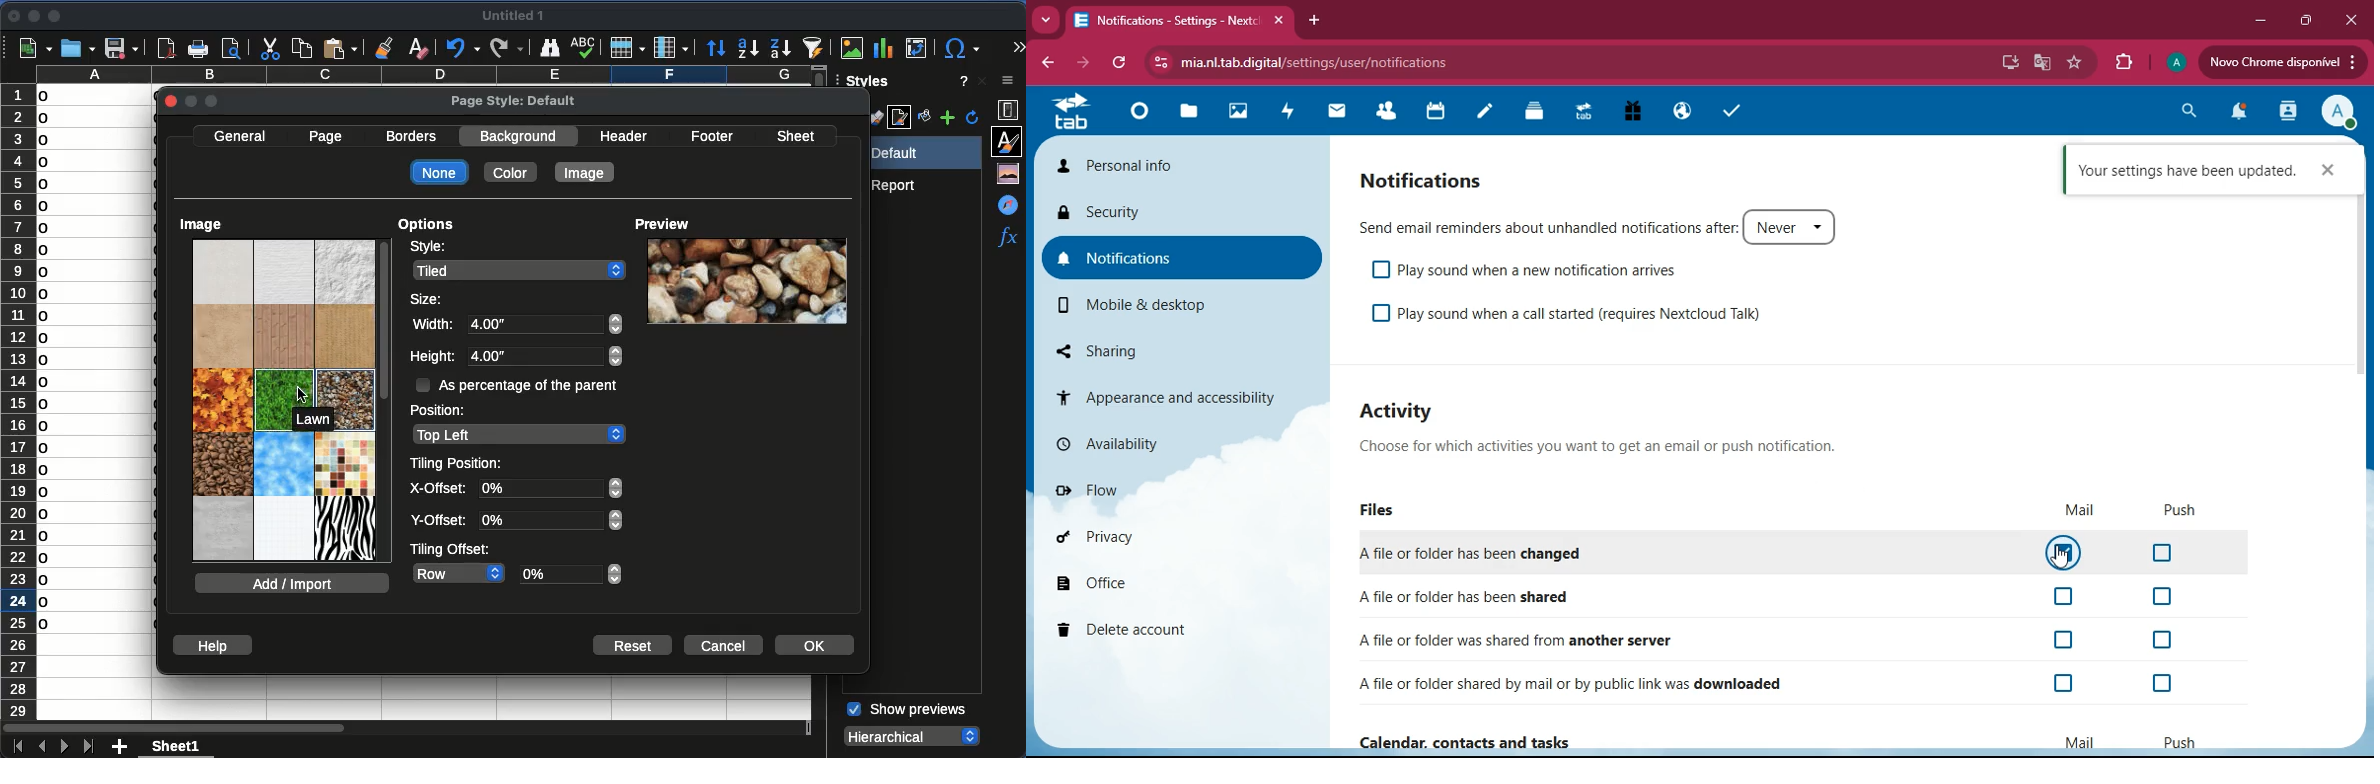  I want to click on ok, so click(813, 645).